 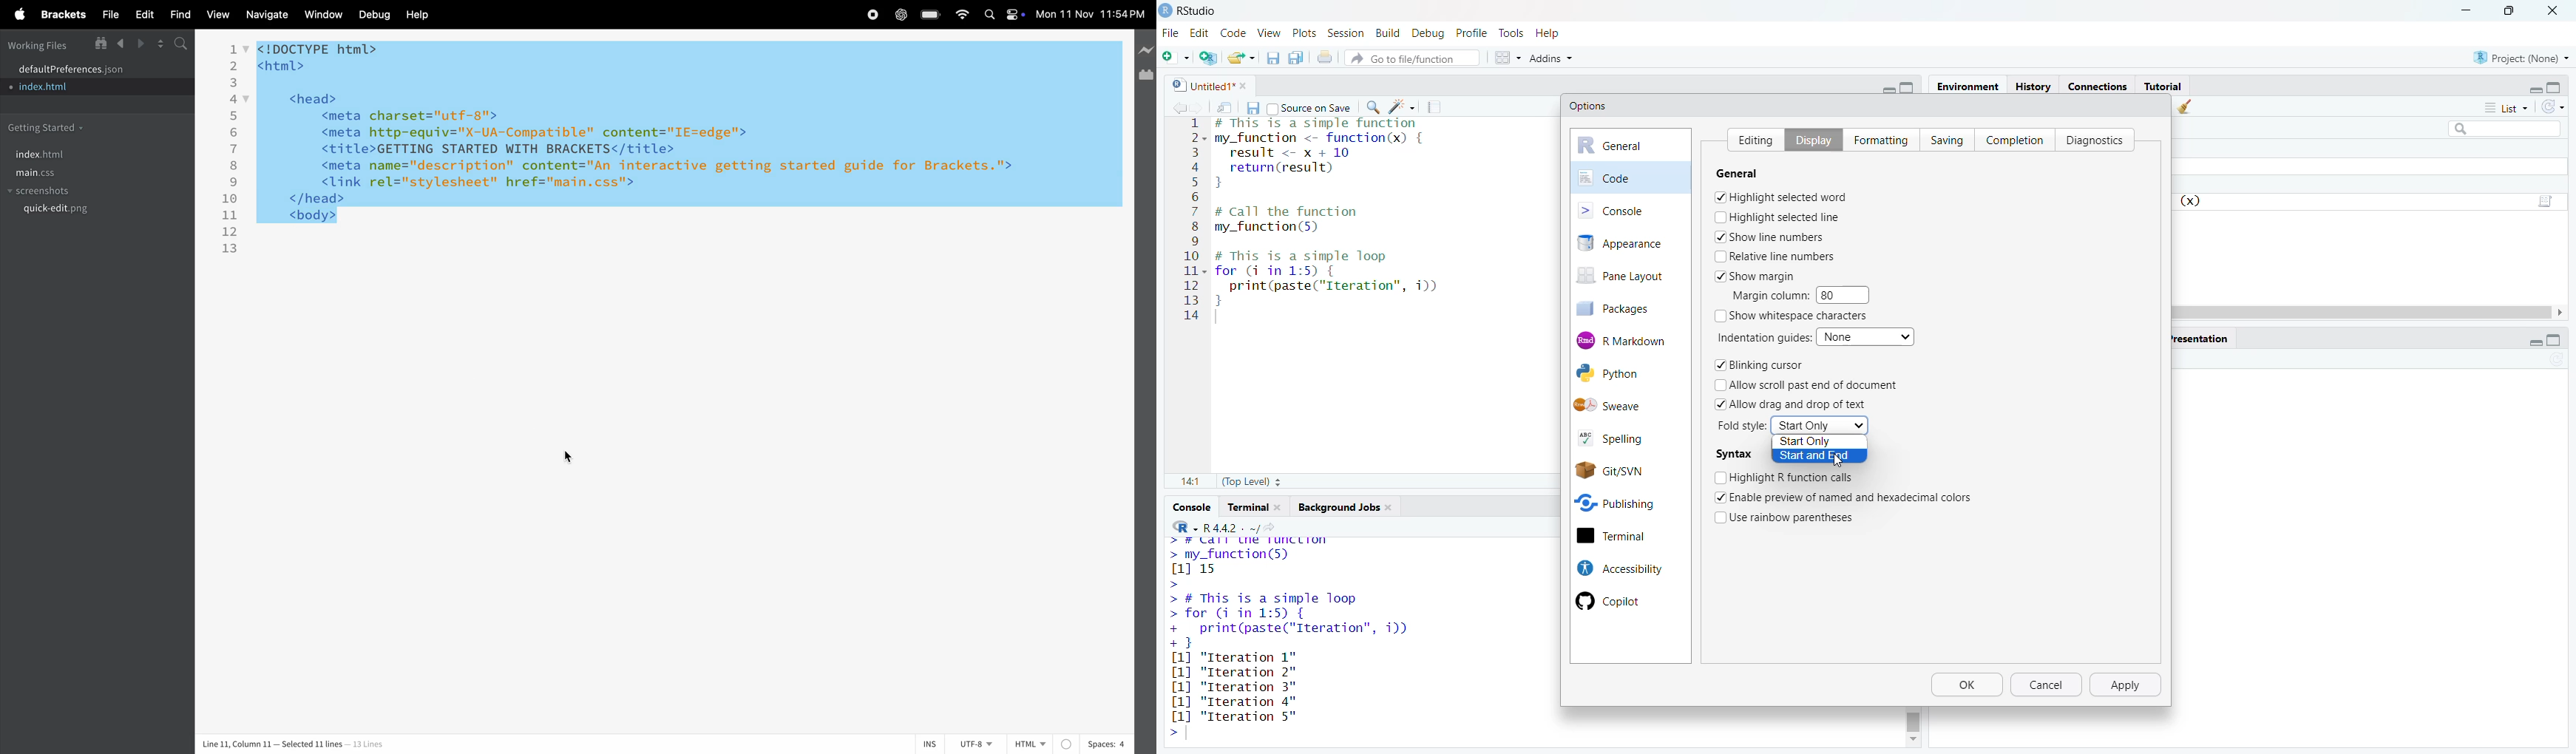 What do you see at coordinates (1758, 366) in the screenshot?
I see `blinking cursor` at bounding box center [1758, 366].